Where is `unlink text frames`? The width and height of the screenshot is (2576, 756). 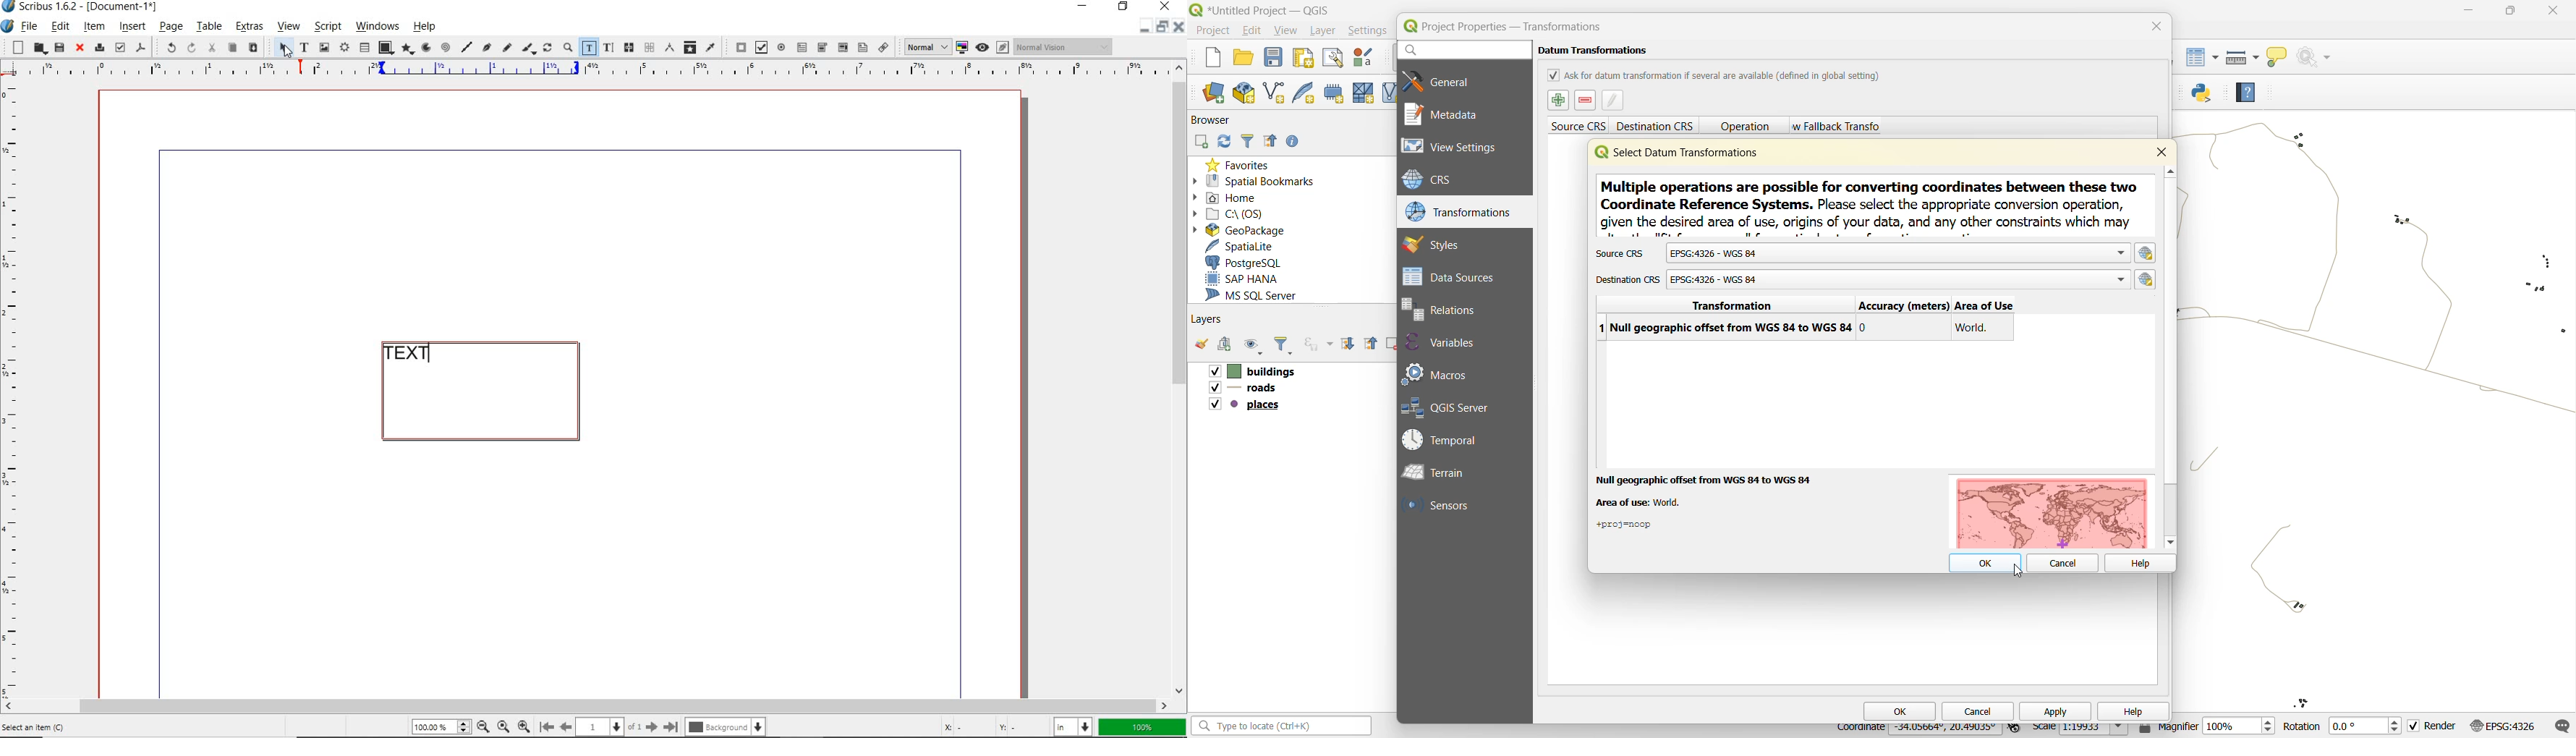 unlink text frames is located at coordinates (650, 48).